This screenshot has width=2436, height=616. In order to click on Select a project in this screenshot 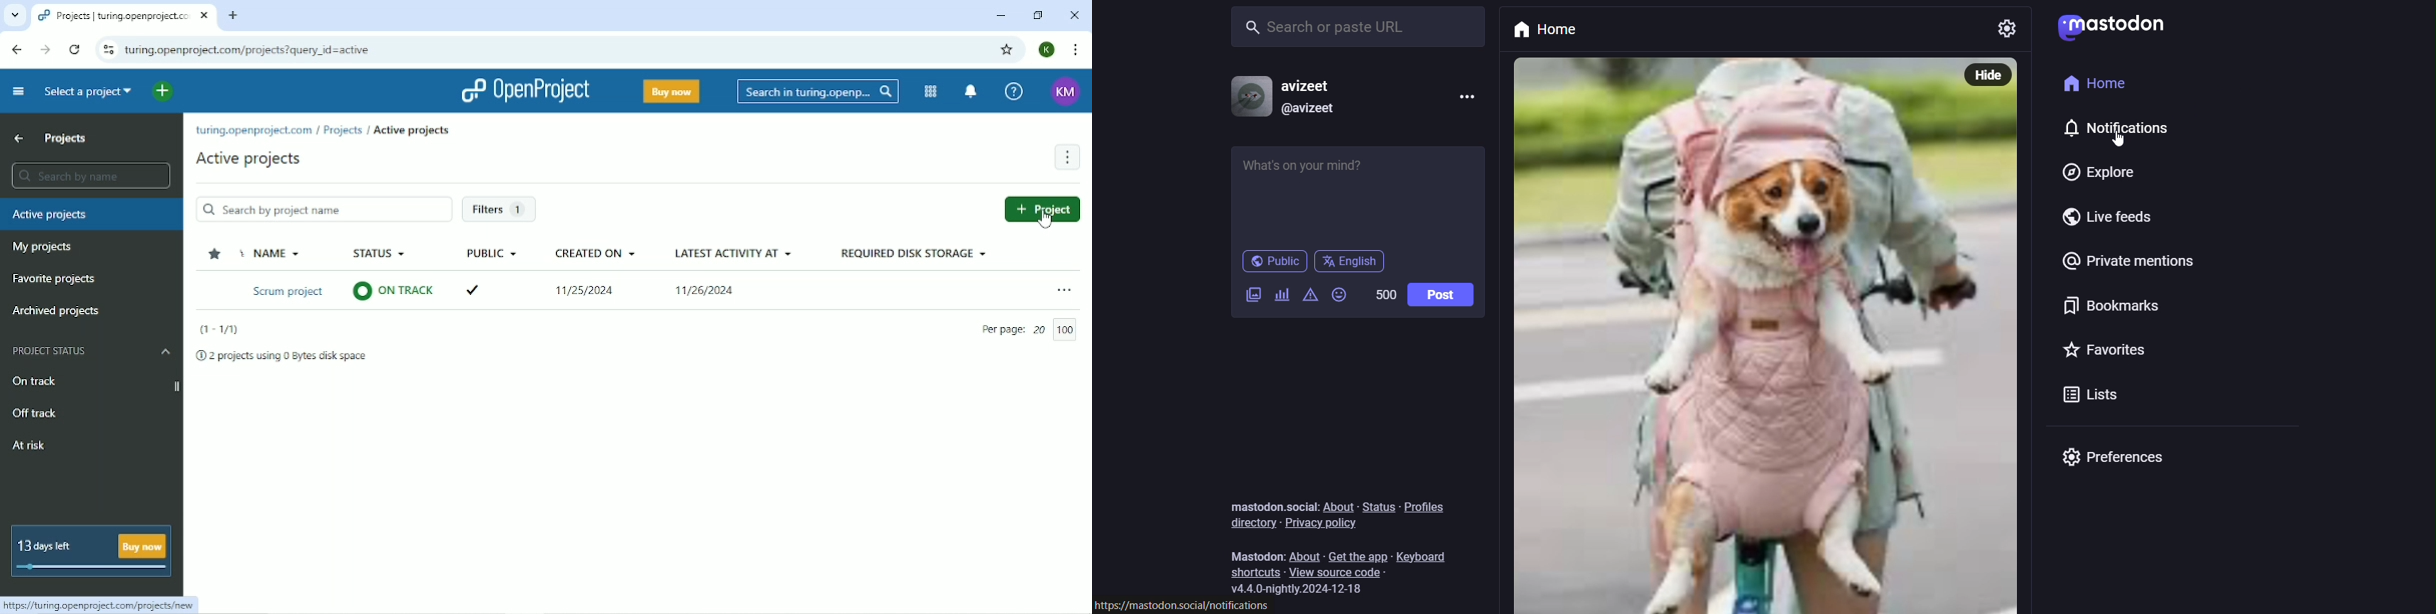, I will do `click(88, 94)`.